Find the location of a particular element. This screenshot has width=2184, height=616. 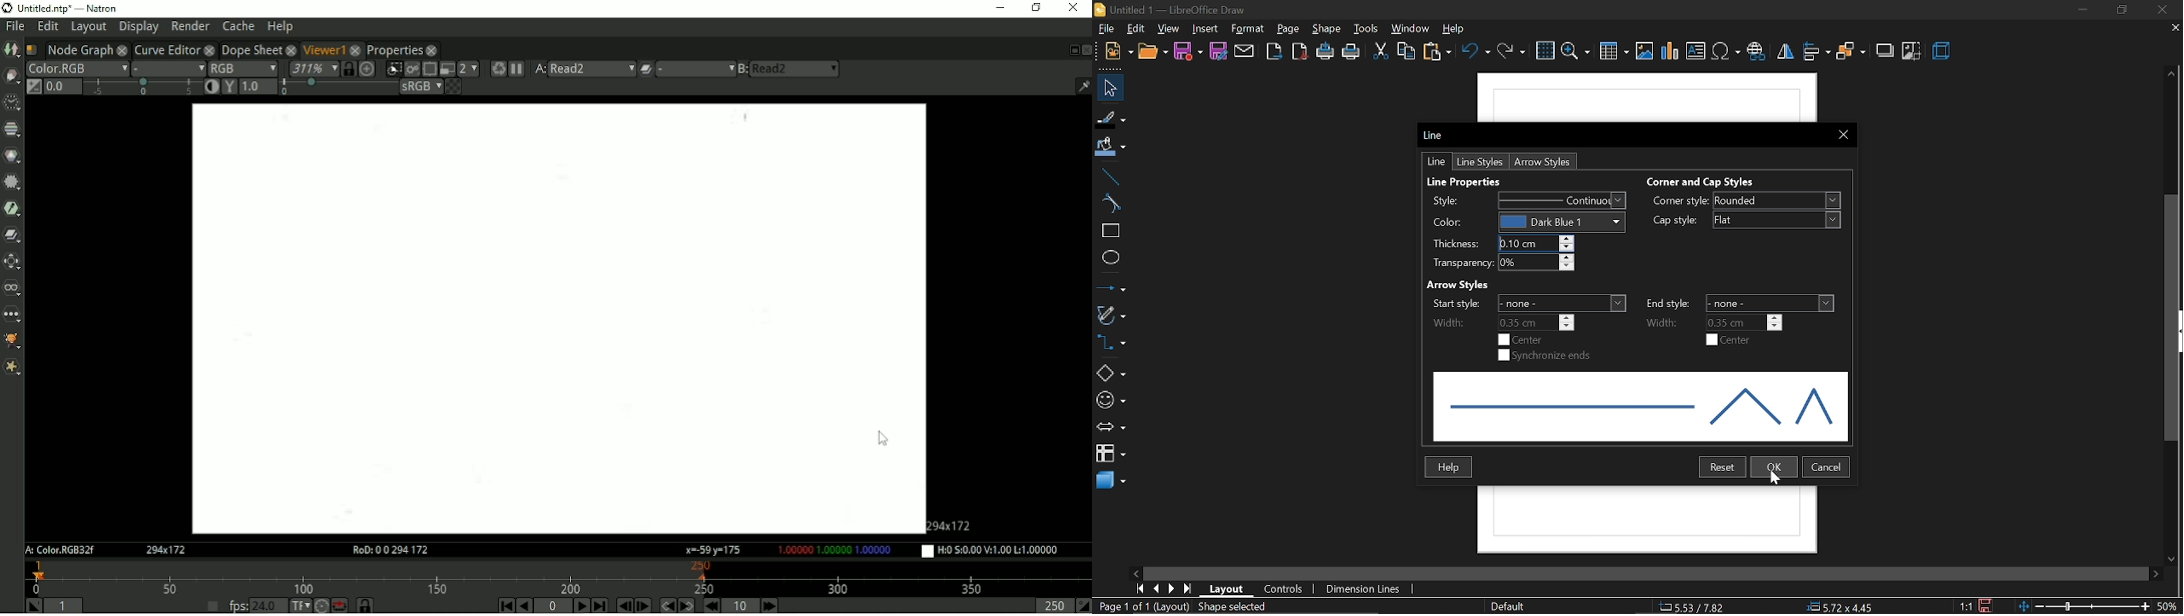

scaling factor is located at coordinates (1967, 605).